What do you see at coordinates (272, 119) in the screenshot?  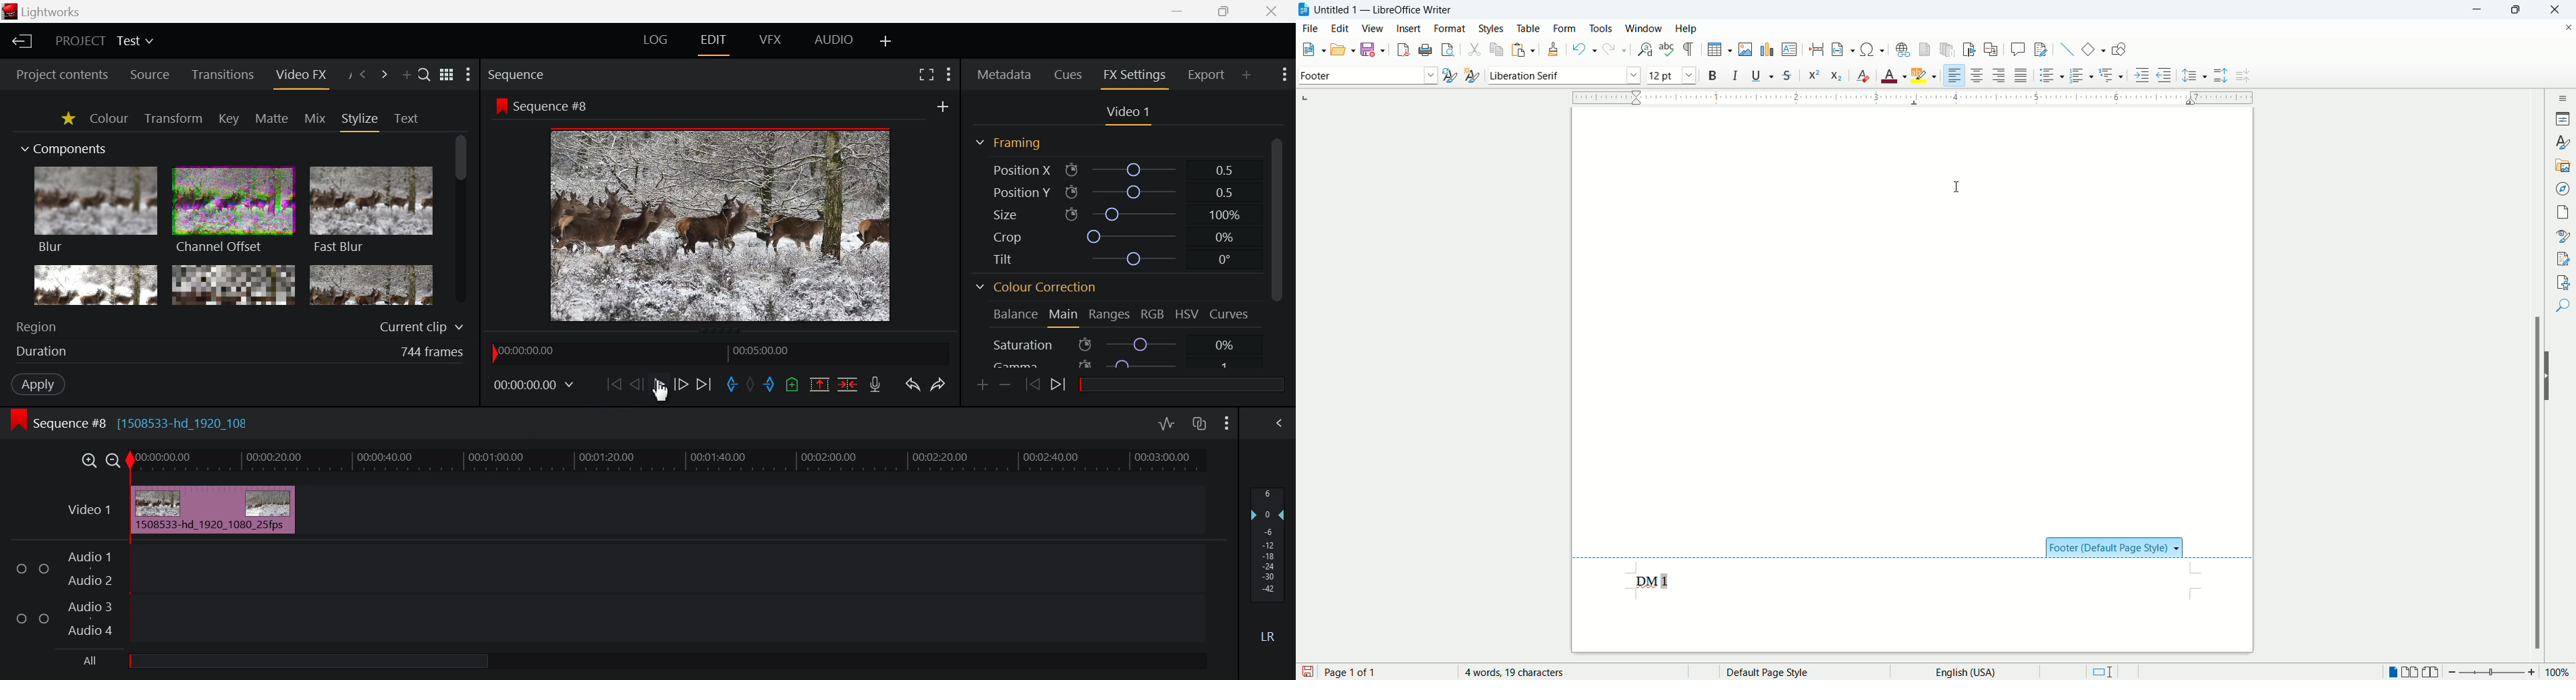 I see `Matte` at bounding box center [272, 119].